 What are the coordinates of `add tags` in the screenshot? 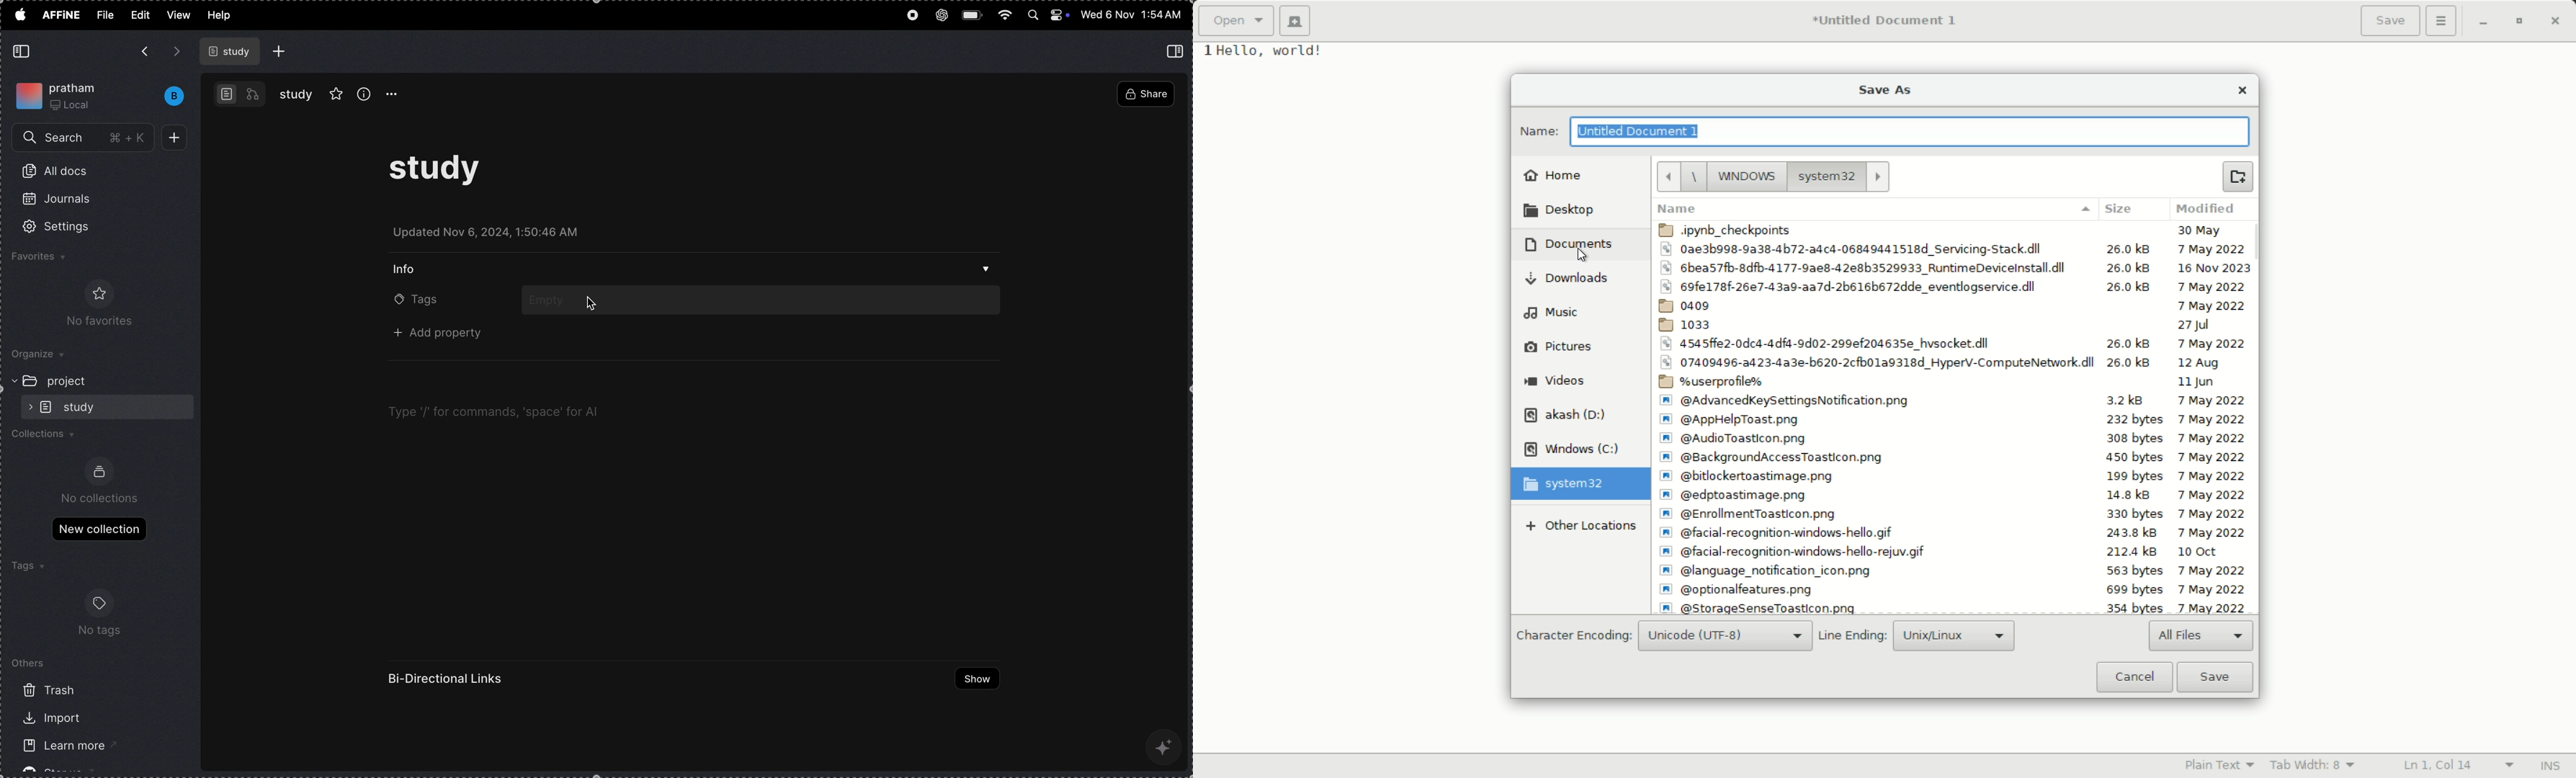 It's located at (763, 299).